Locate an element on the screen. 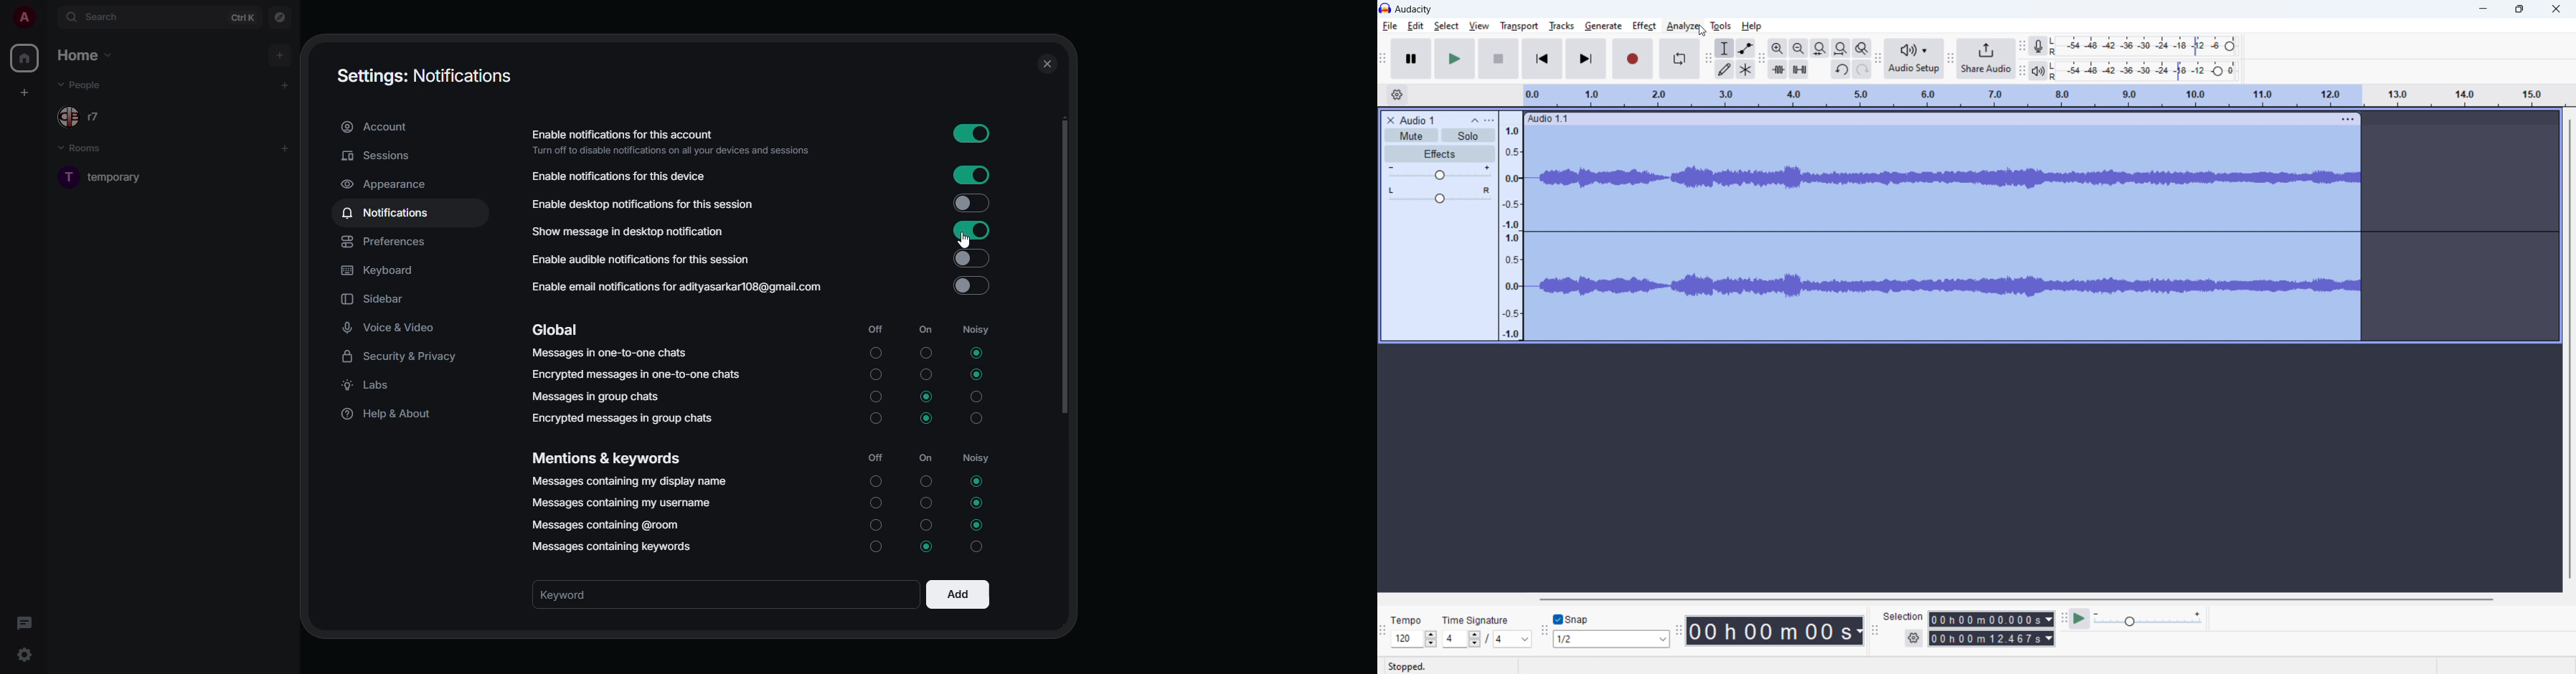 This screenshot has height=700, width=2576. Off Unselected is located at coordinates (877, 524).